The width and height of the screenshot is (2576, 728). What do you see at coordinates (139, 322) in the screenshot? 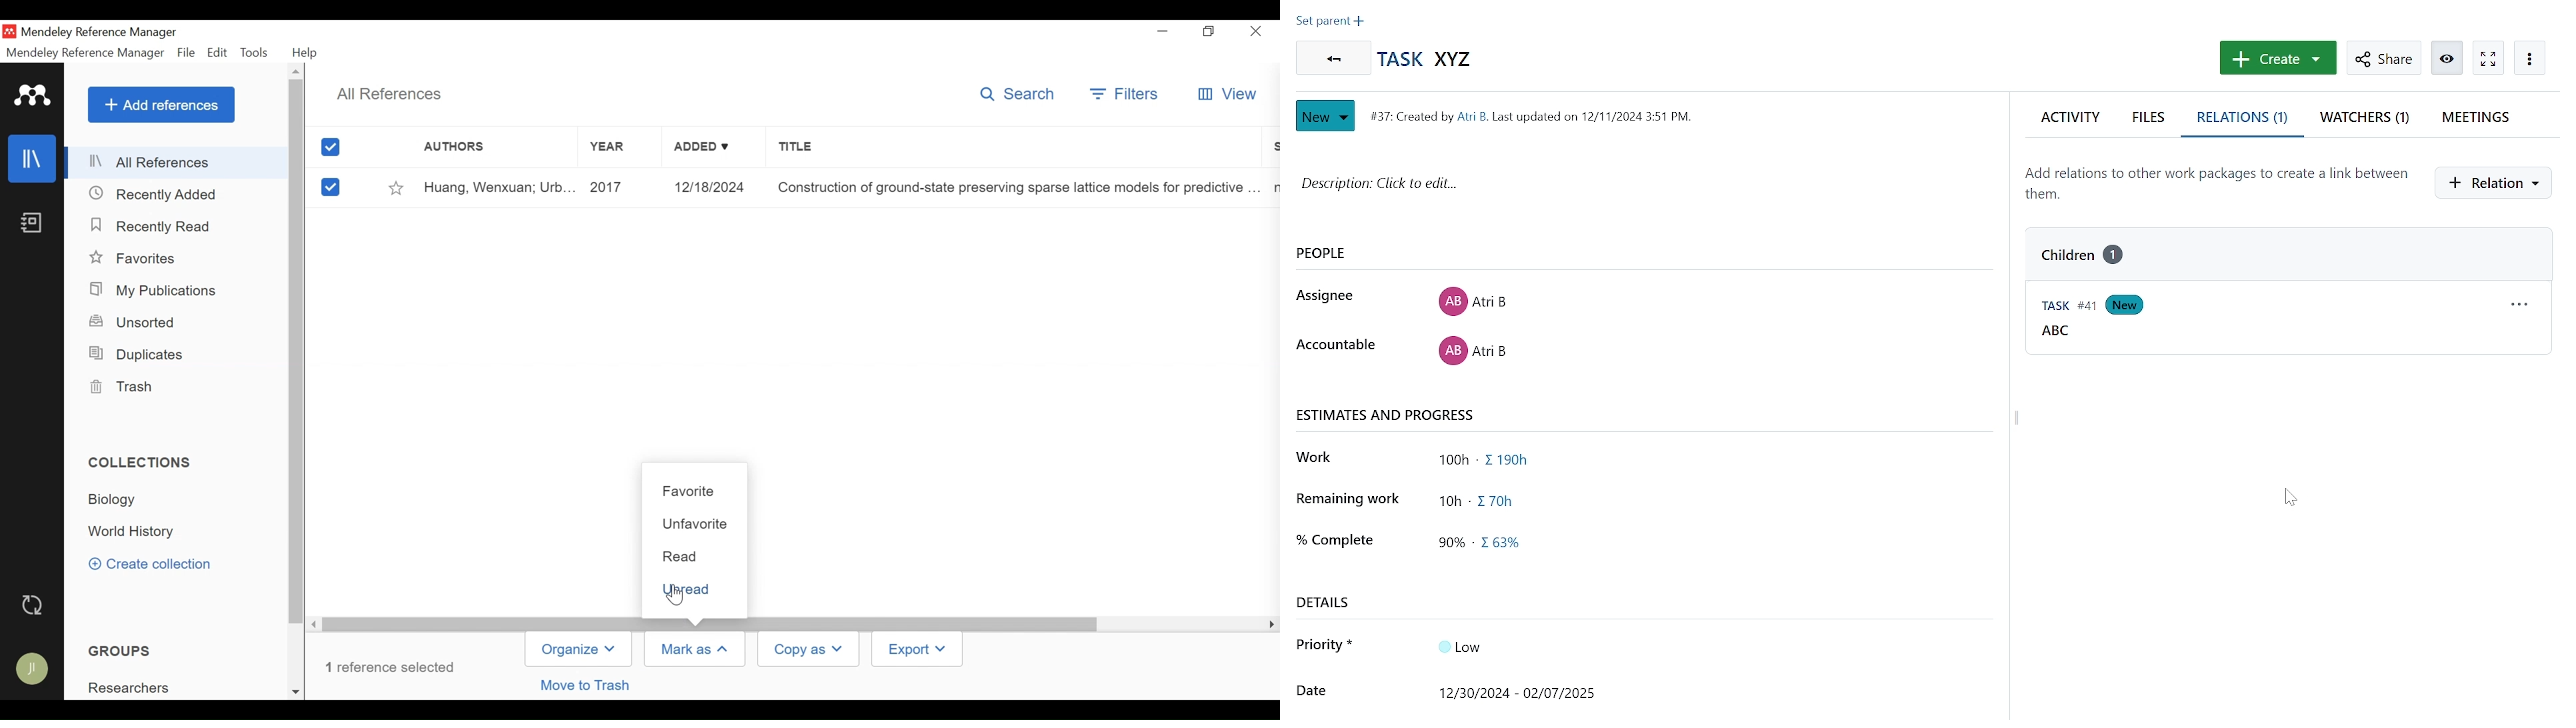
I see `Unsorted` at bounding box center [139, 322].